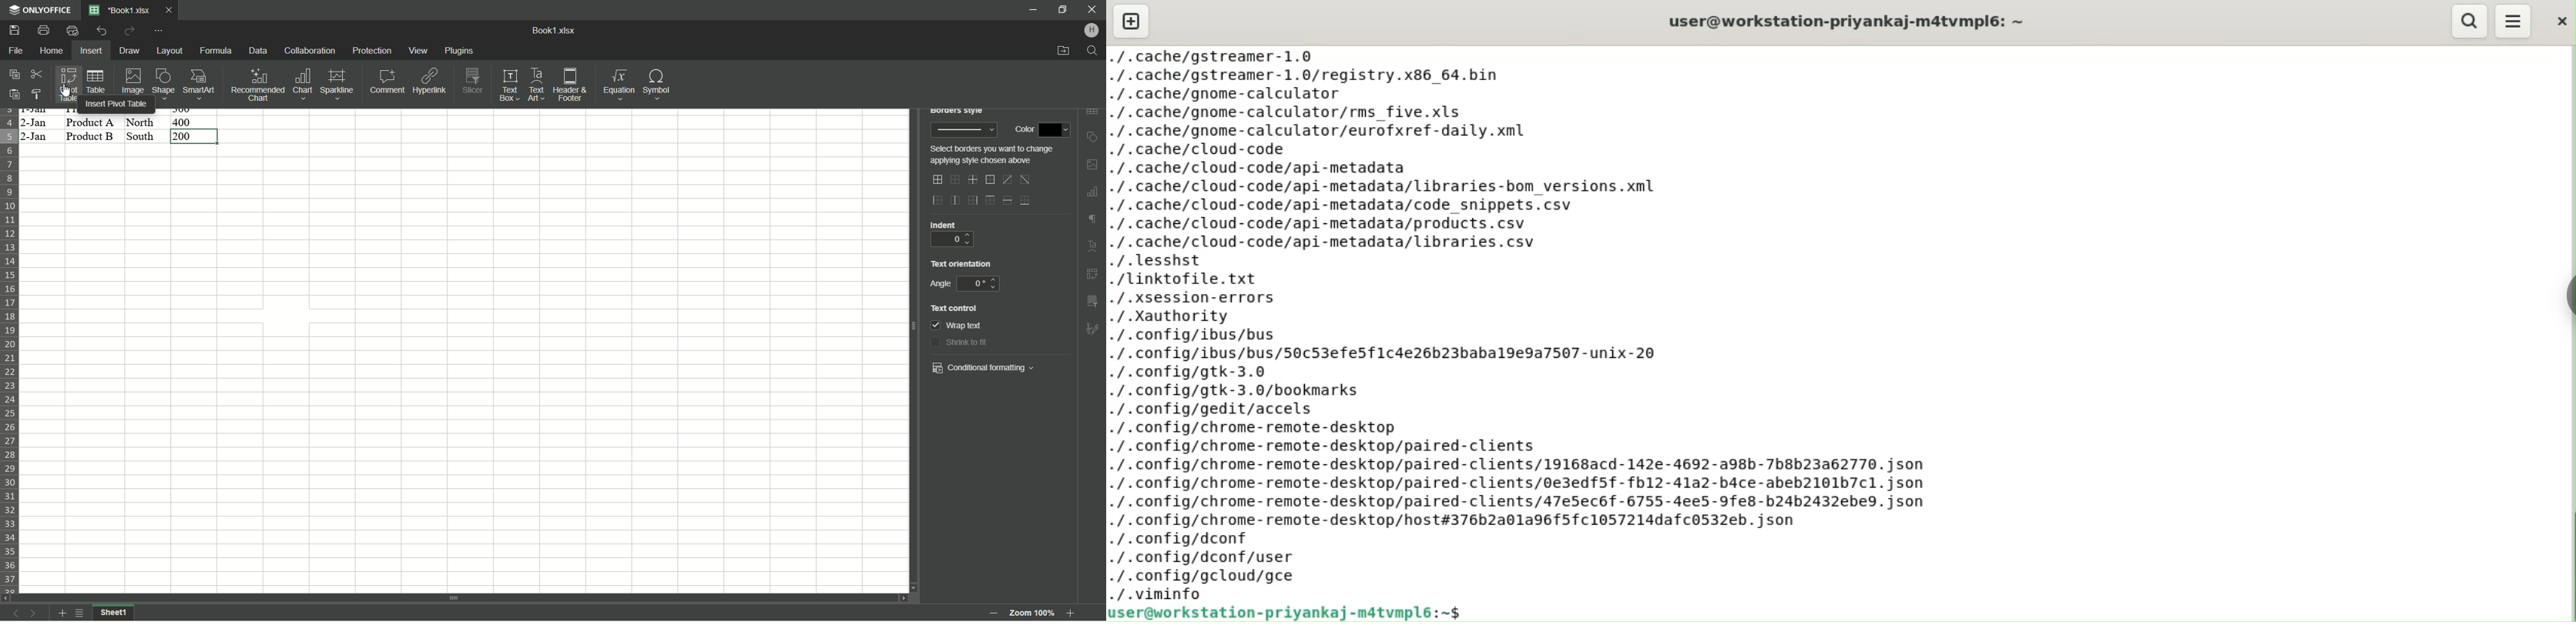 The height and width of the screenshot is (644, 2576). What do you see at coordinates (459, 51) in the screenshot?
I see `plugins` at bounding box center [459, 51].